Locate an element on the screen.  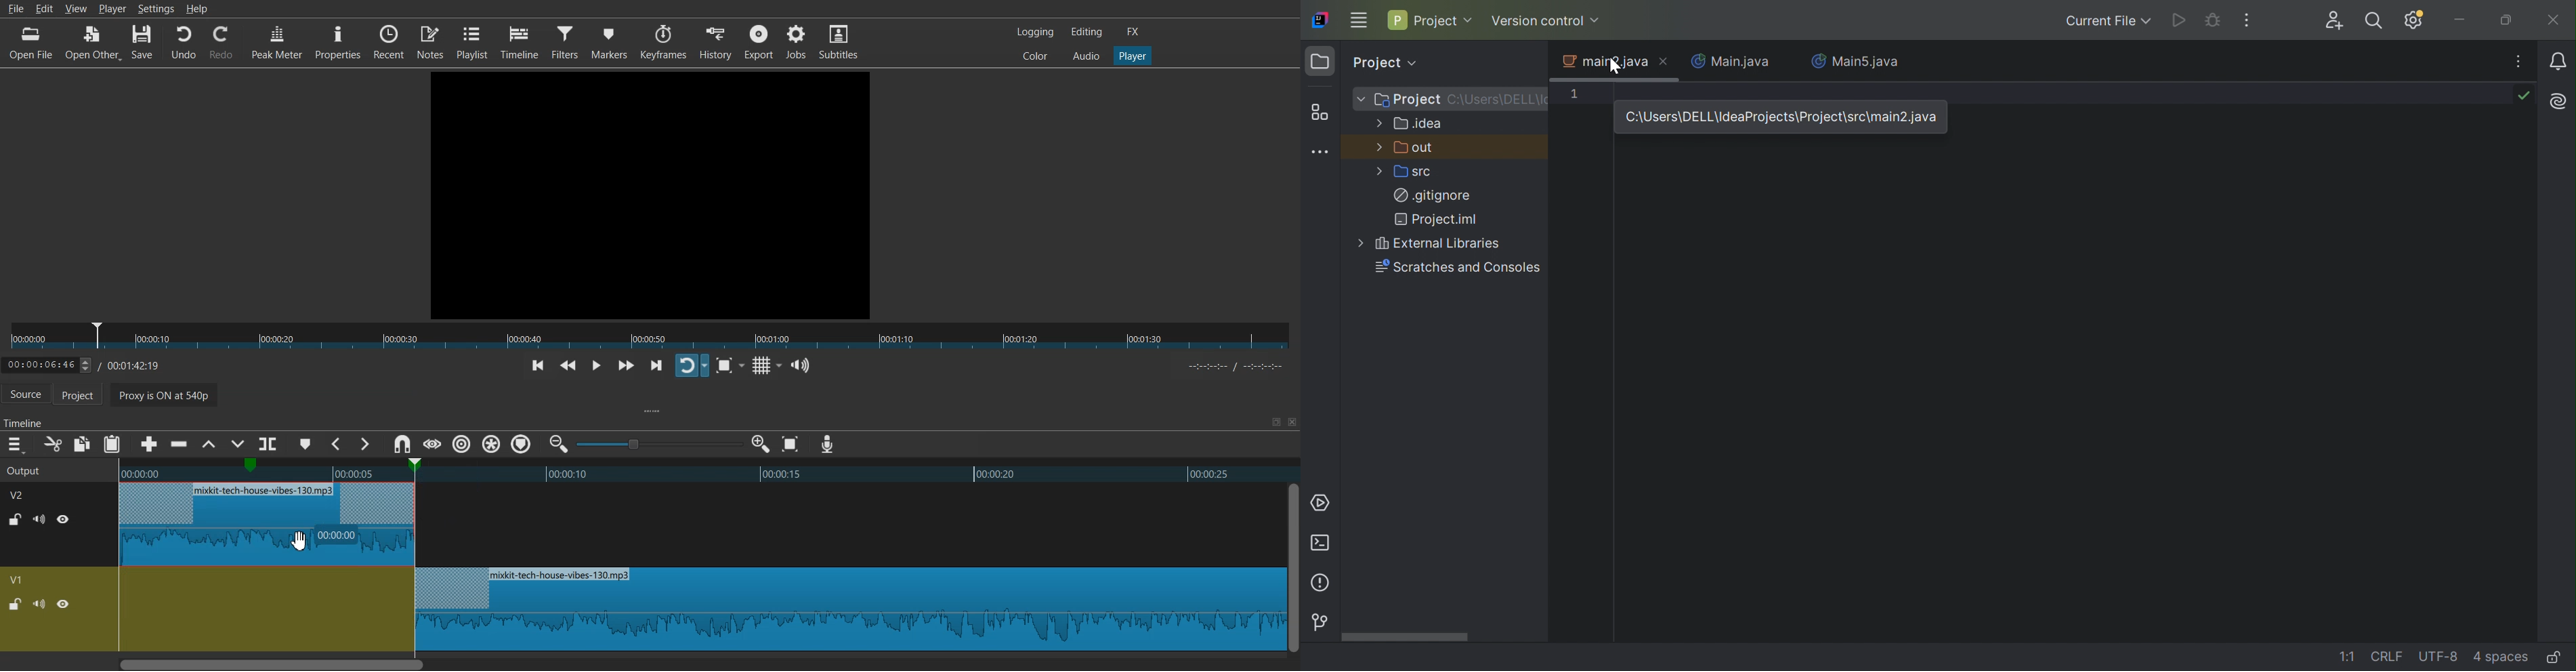
Maximize is located at coordinates (1275, 422).